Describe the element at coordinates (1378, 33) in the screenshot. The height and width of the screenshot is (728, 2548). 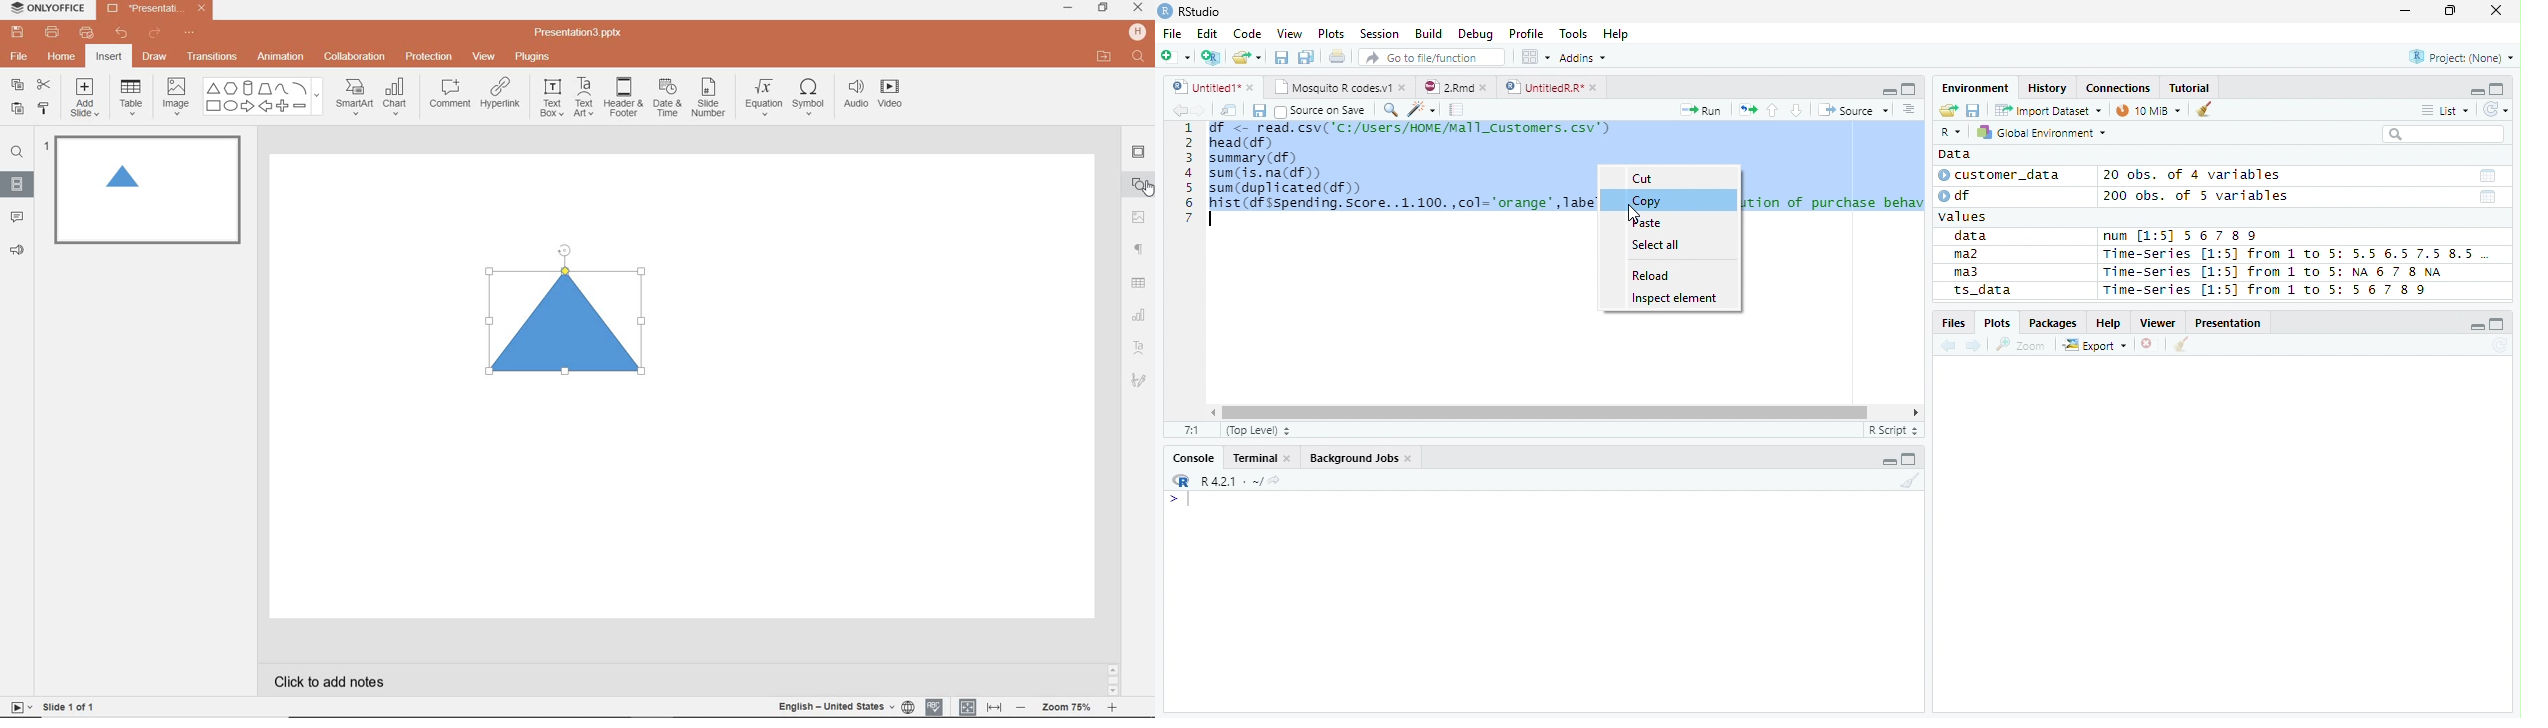
I see `Session` at that location.